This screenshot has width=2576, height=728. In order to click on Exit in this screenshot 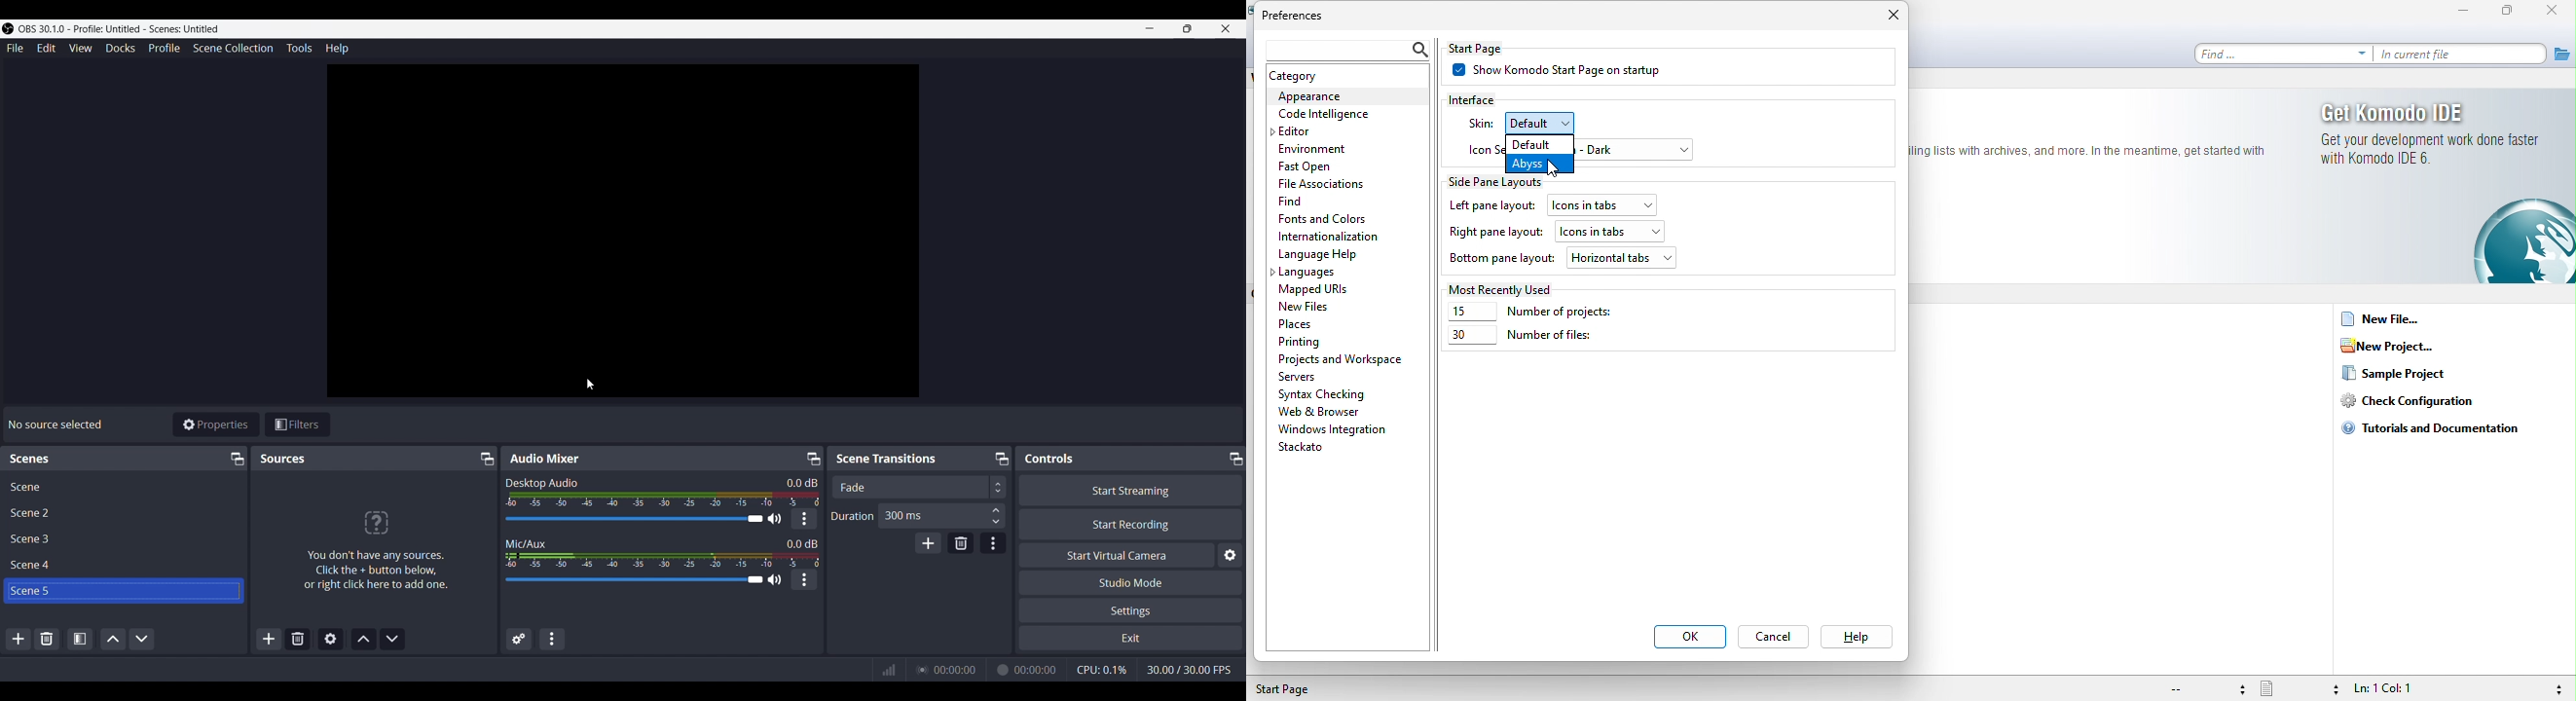, I will do `click(1131, 638)`.